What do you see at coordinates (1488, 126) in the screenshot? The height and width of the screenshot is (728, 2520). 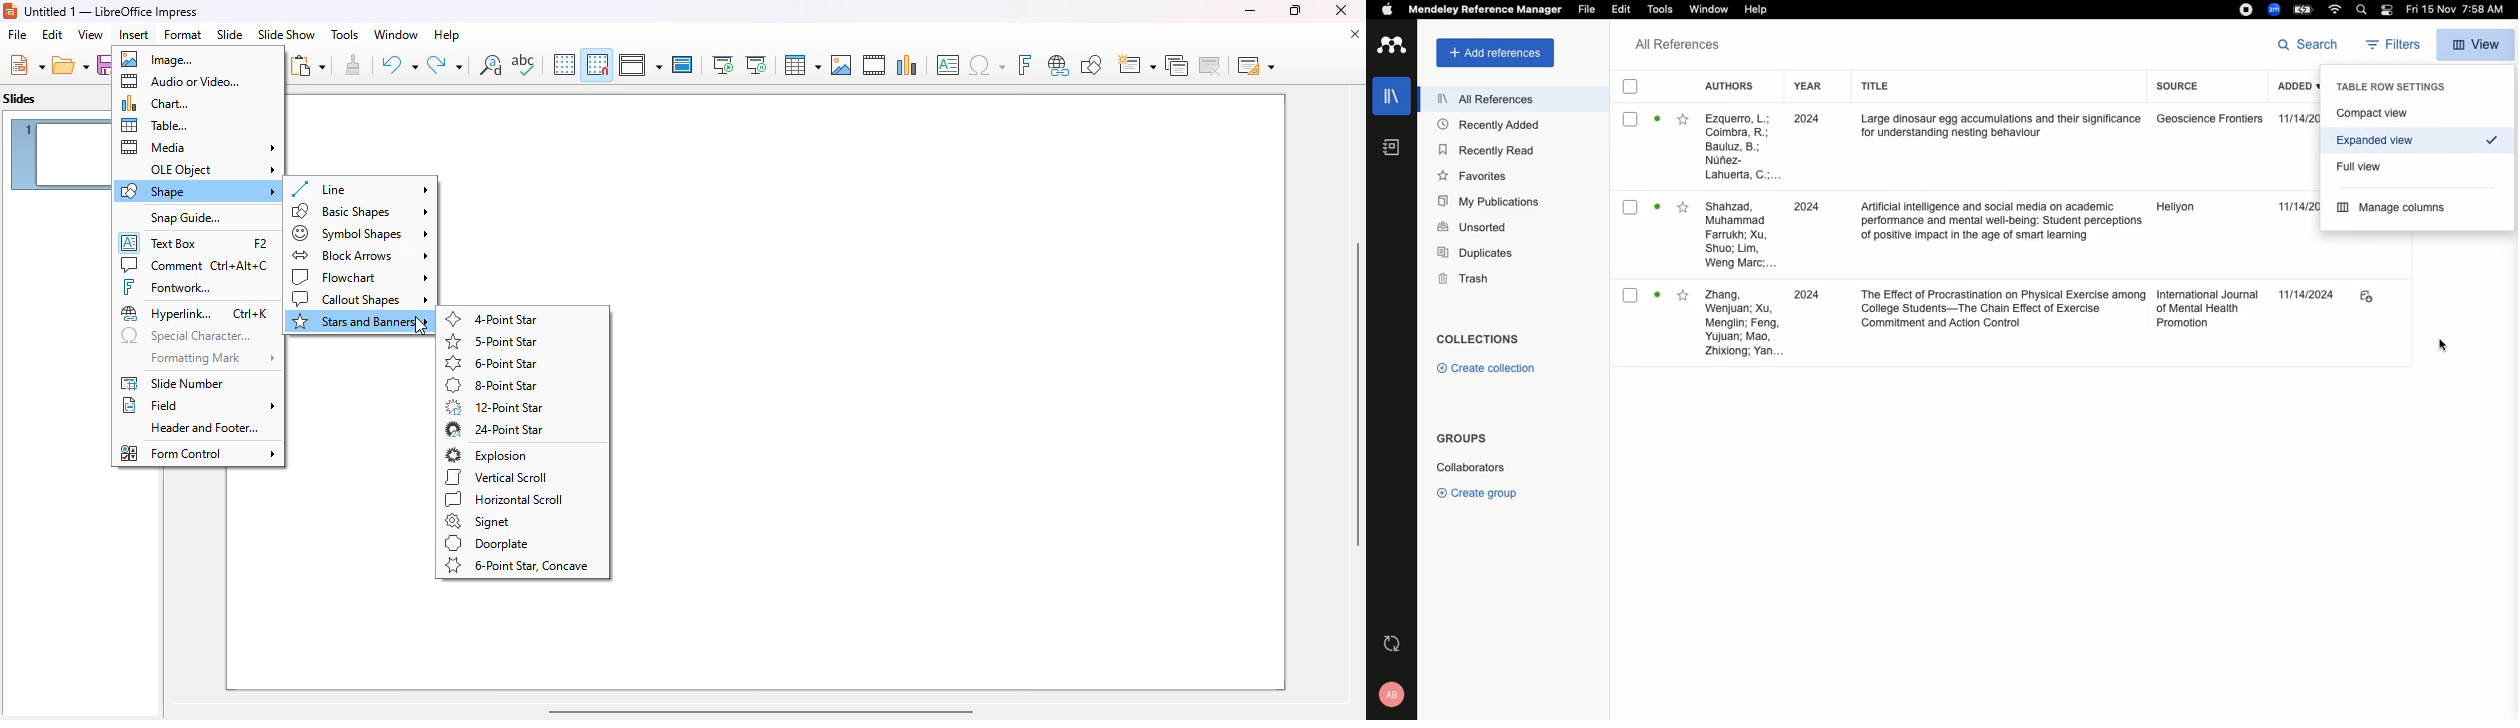 I see `Recently added` at bounding box center [1488, 126].